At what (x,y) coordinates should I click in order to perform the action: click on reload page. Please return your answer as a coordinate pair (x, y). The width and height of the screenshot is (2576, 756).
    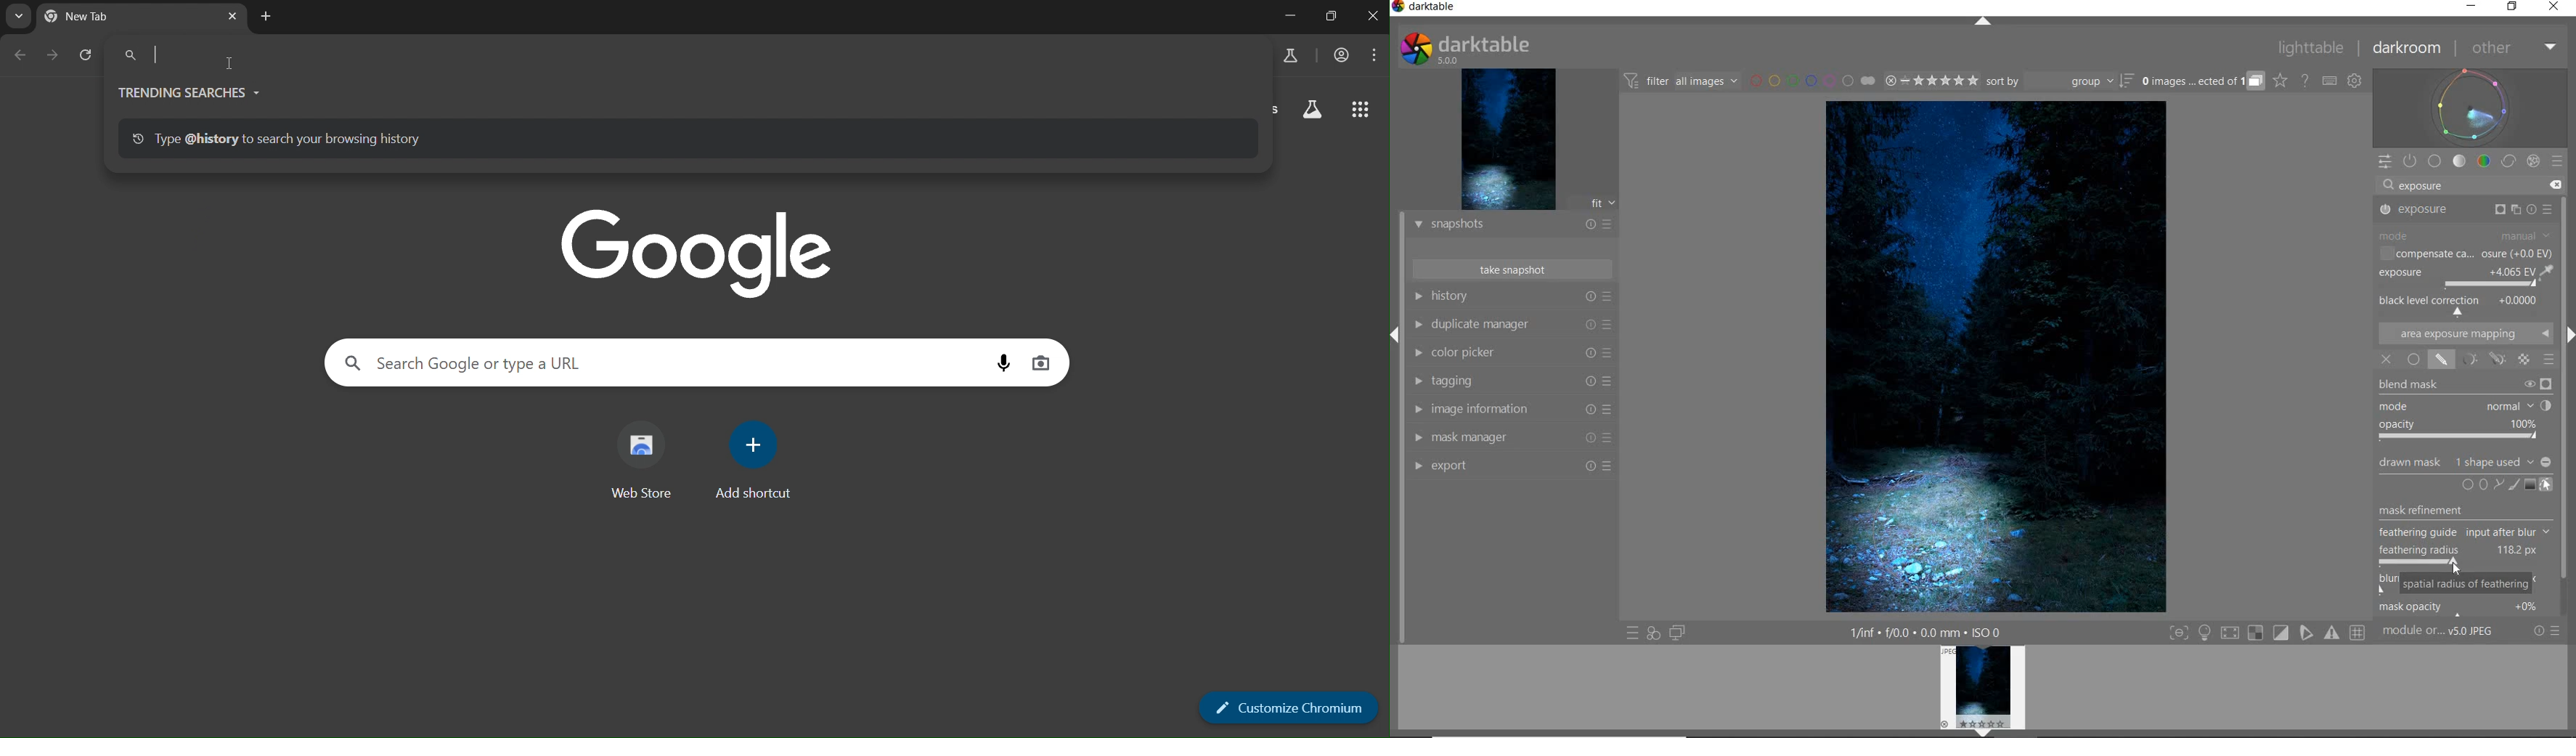
    Looking at the image, I should click on (88, 55).